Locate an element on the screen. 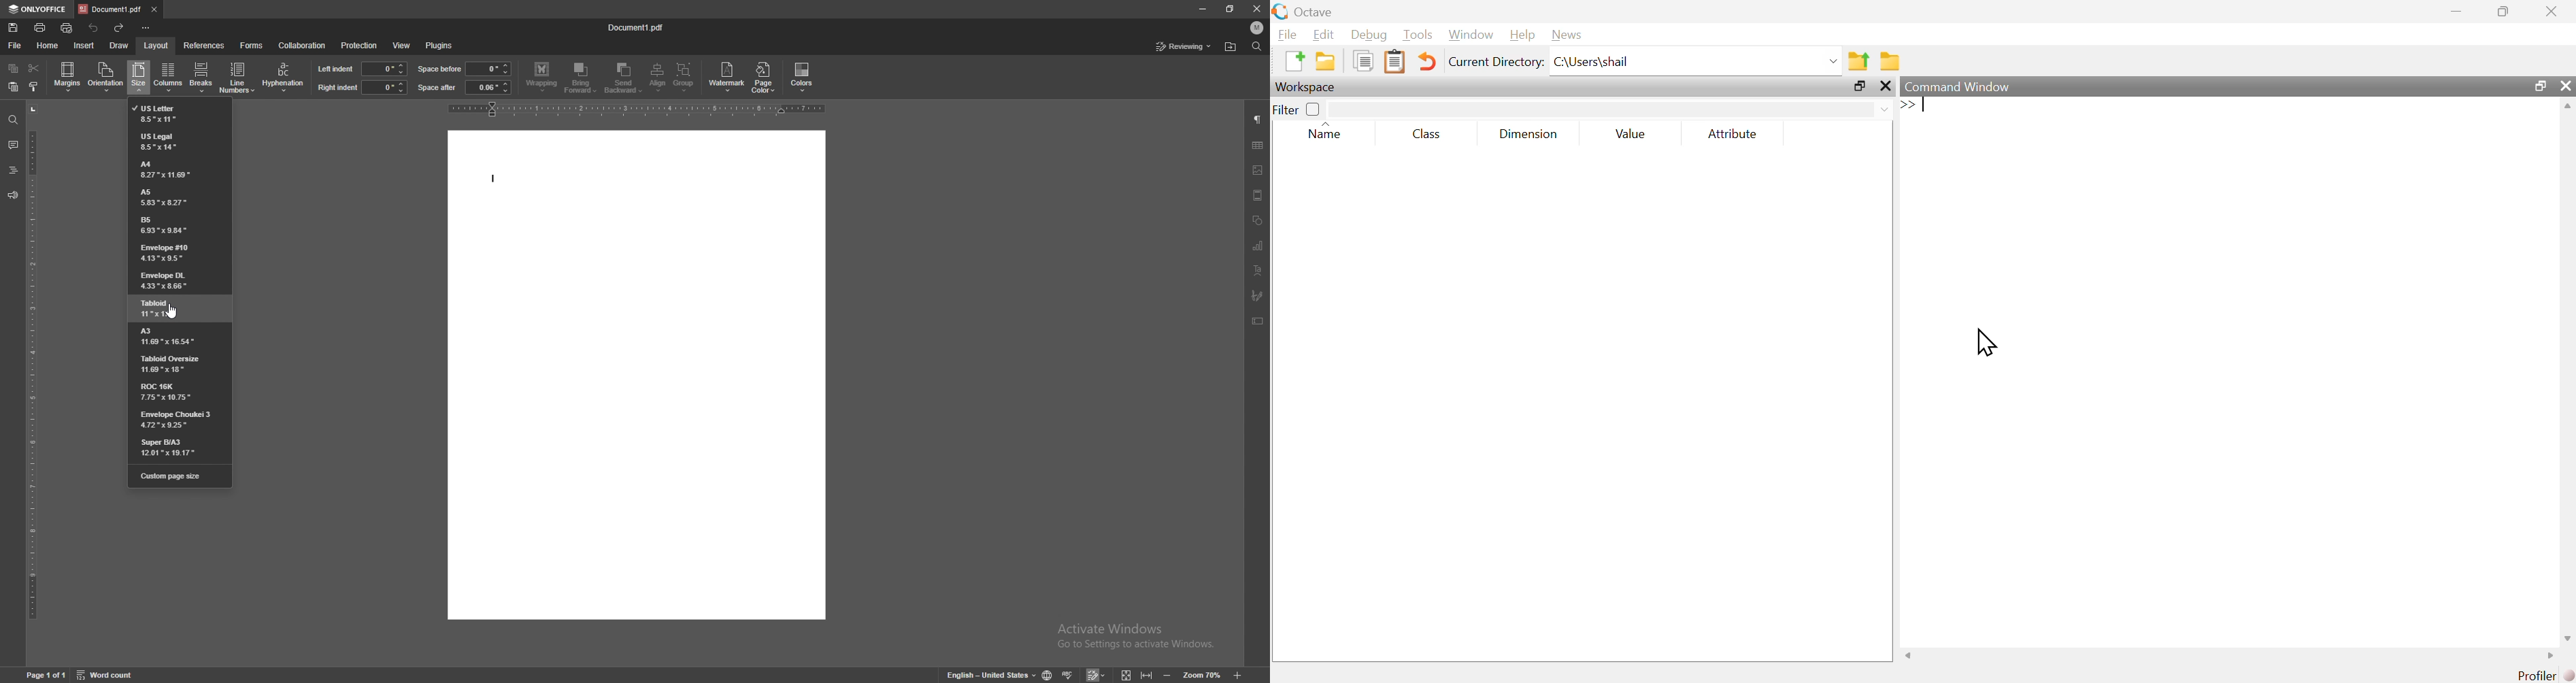  close tab is located at coordinates (154, 9).